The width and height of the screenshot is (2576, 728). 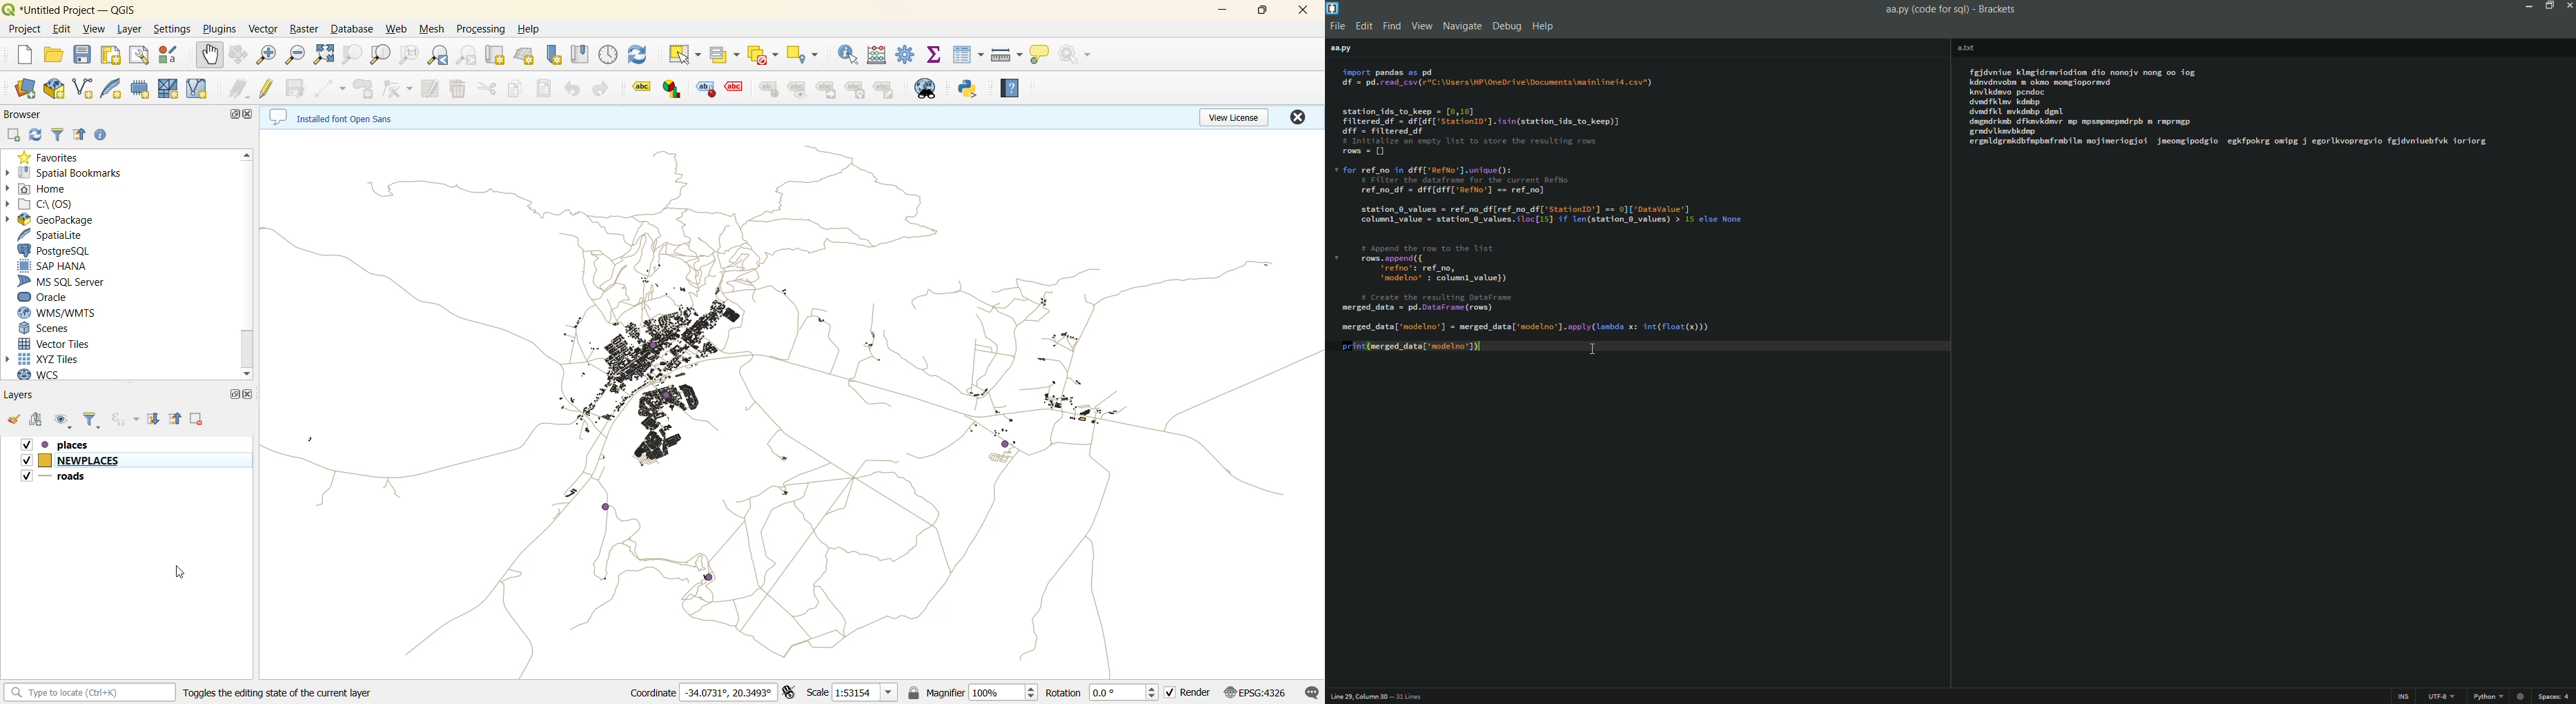 I want to click on web, so click(x=398, y=31).